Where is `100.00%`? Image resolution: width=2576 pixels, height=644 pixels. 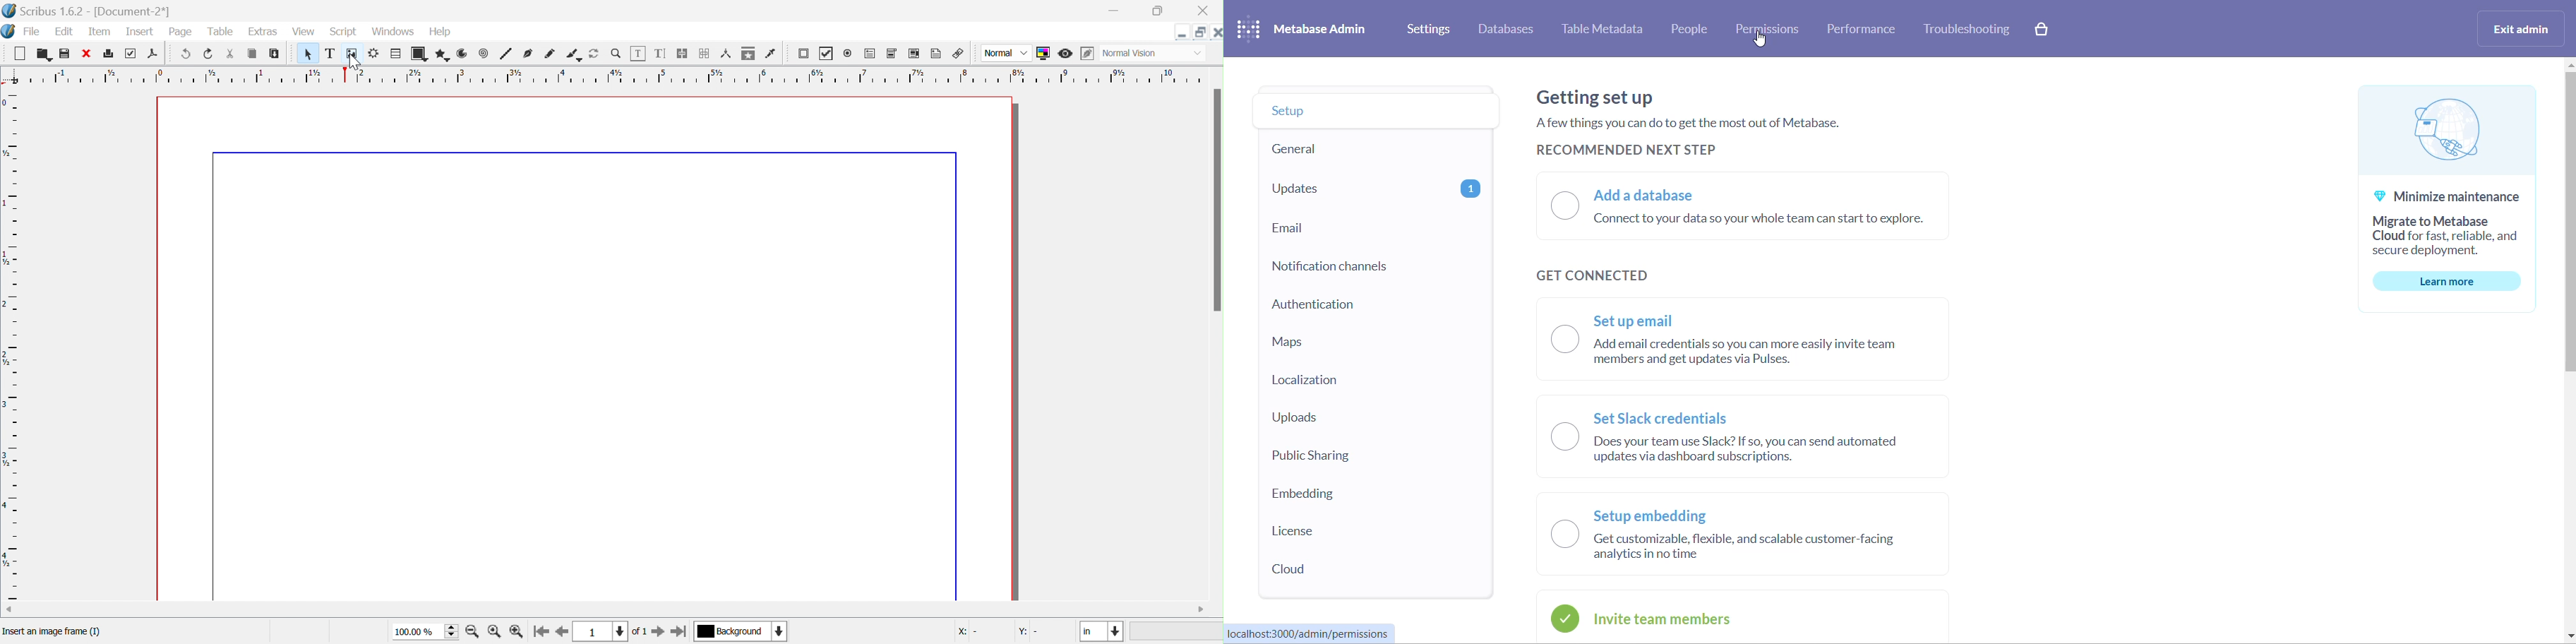 100.00% is located at coordinates (427, 632).